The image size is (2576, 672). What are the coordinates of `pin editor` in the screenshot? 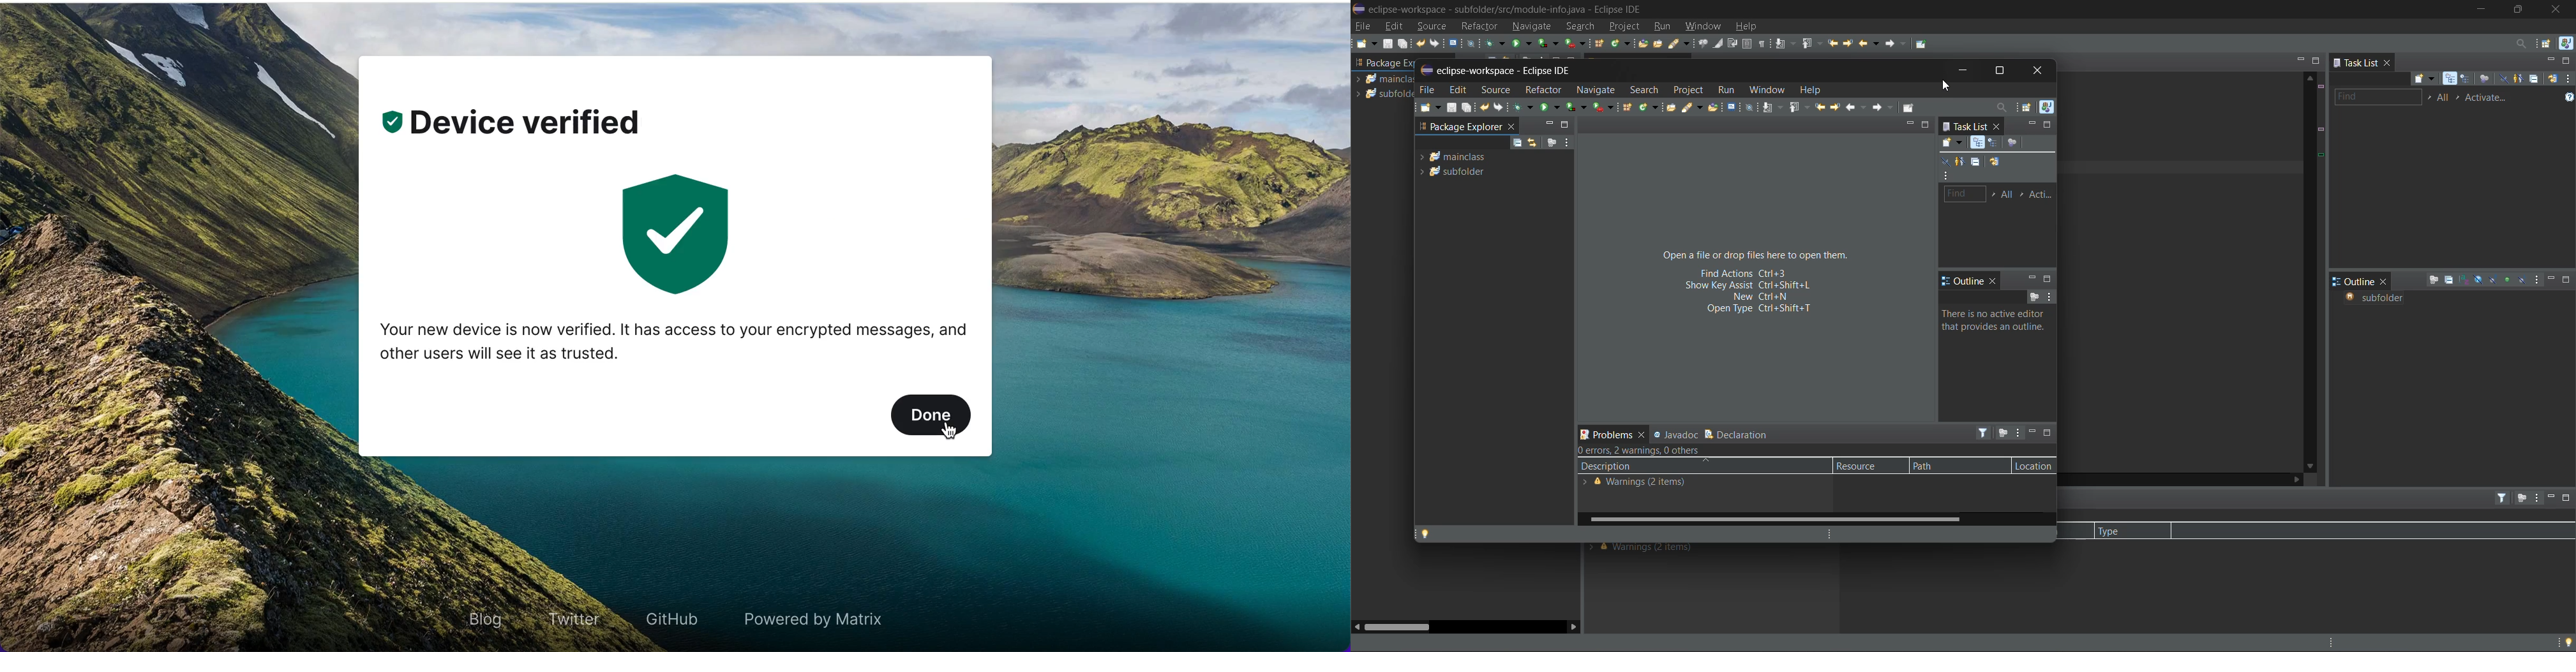 It's located at (1912, 109).